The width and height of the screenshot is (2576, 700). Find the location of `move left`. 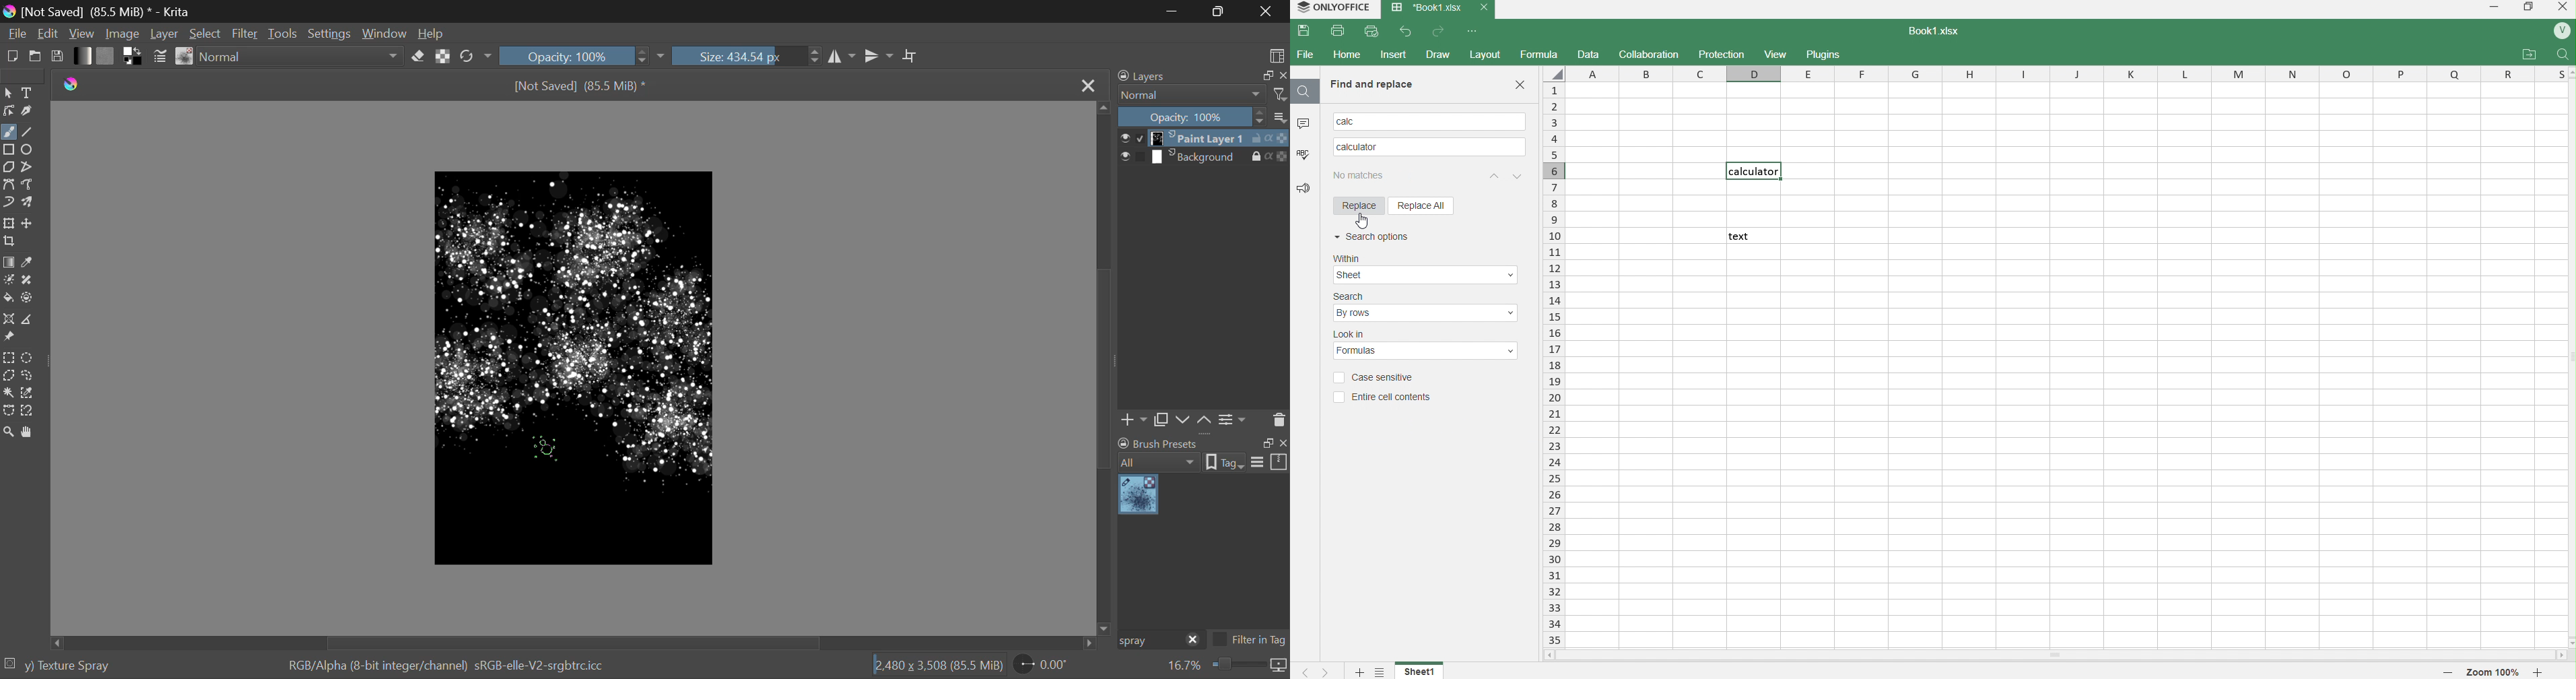

move left is located at coordinates (1549, 655).